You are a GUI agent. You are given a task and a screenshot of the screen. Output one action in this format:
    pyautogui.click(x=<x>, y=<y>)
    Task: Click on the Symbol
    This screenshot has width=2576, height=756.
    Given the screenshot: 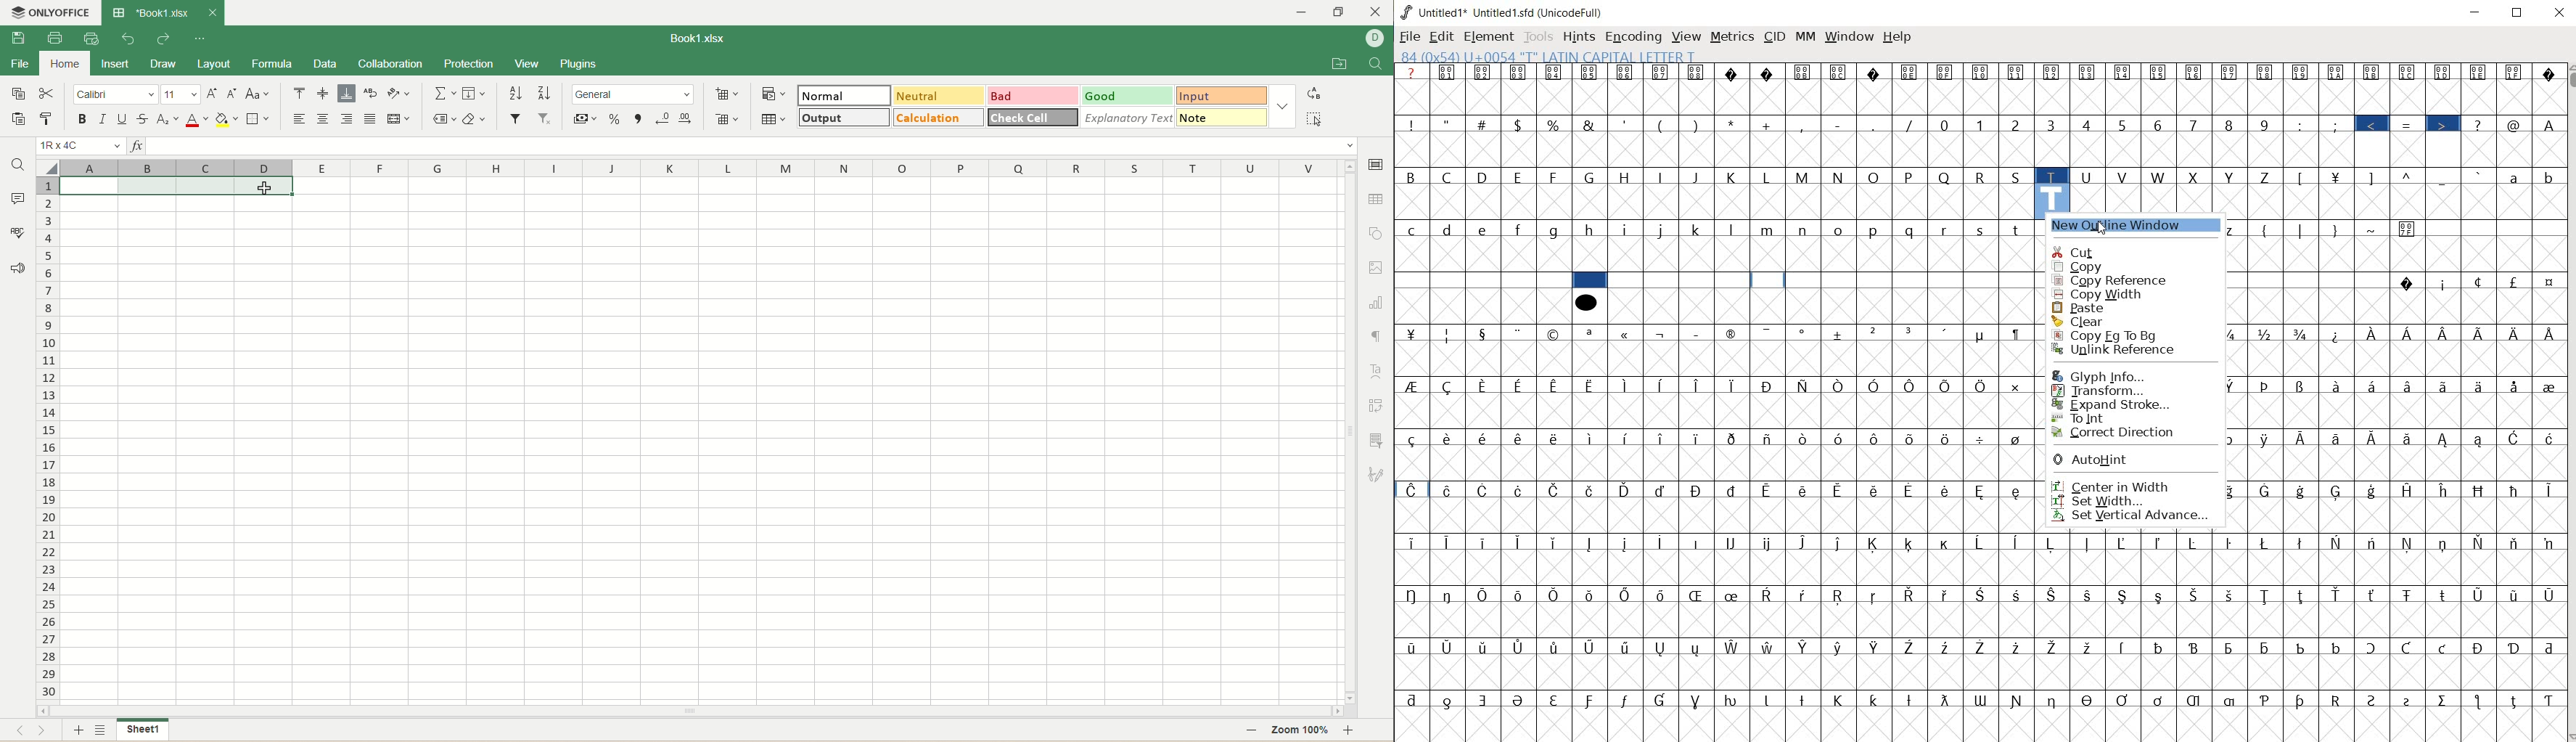 What is the action you would take?
    pyautogui.click(x=1734, y=333)
    